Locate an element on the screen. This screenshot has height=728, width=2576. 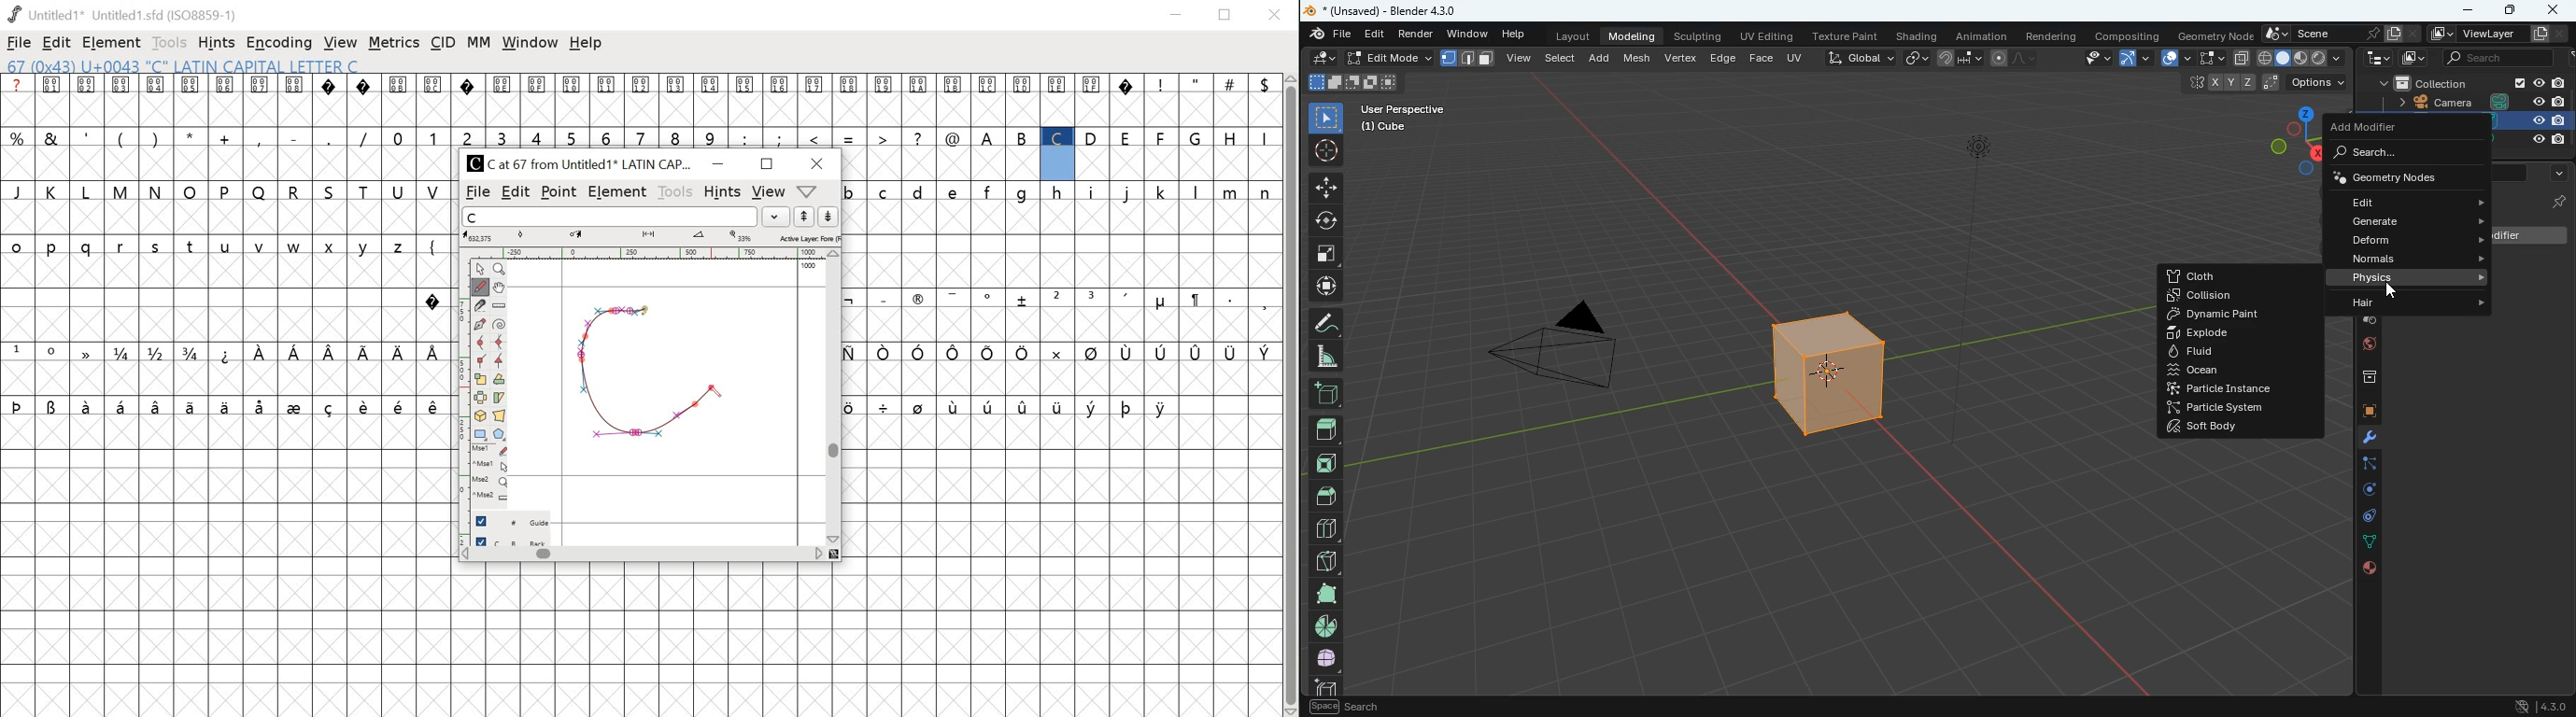
zoom is located at coordinates (502, 269).